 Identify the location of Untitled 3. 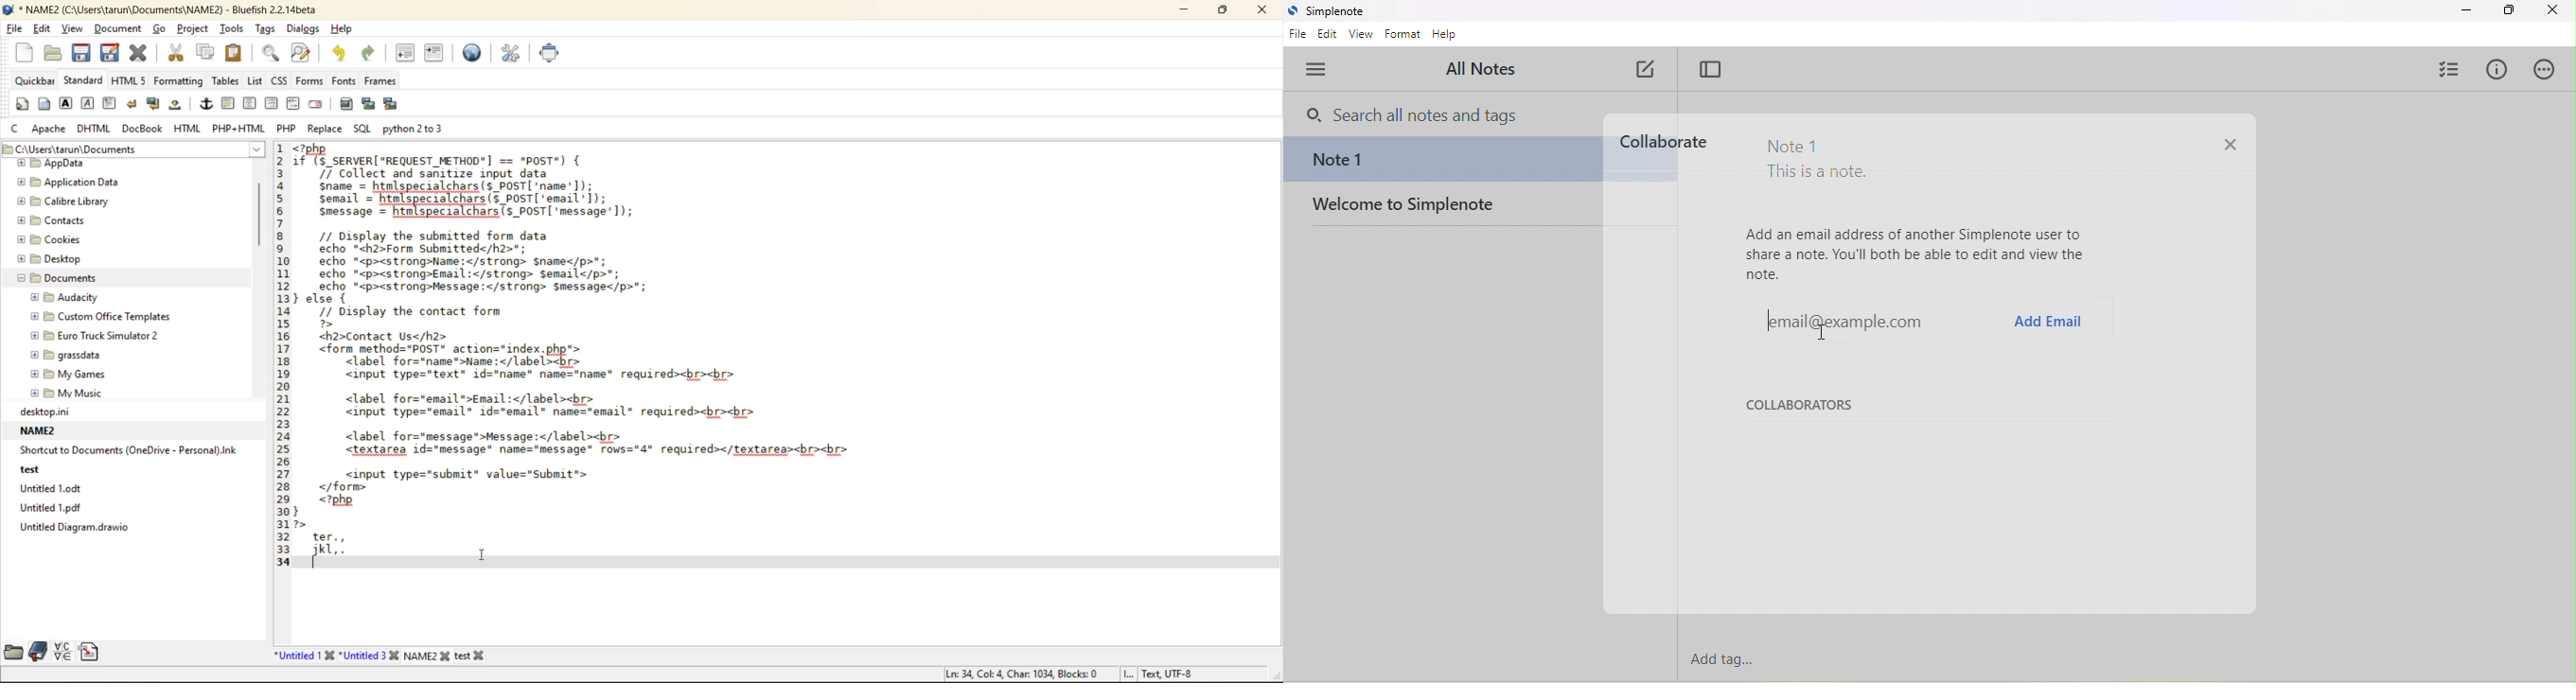
(371, 655).